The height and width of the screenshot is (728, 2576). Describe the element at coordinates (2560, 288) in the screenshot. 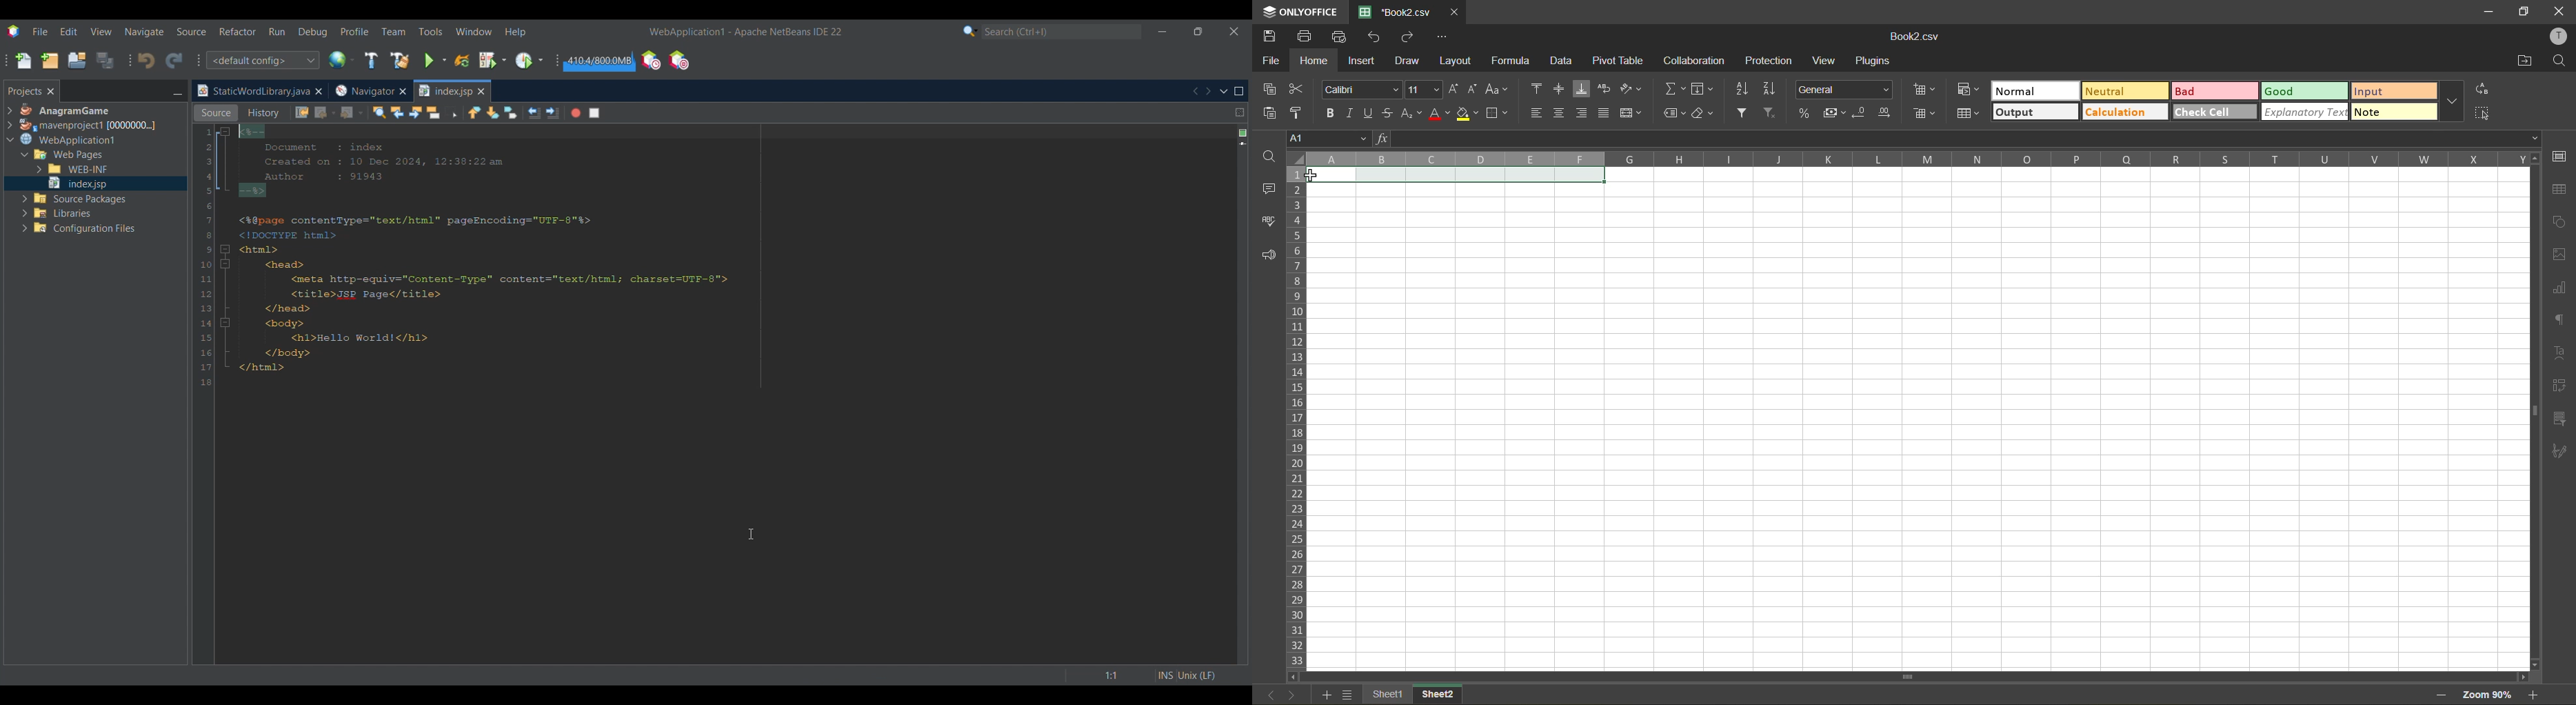

I see `charts` at that location.